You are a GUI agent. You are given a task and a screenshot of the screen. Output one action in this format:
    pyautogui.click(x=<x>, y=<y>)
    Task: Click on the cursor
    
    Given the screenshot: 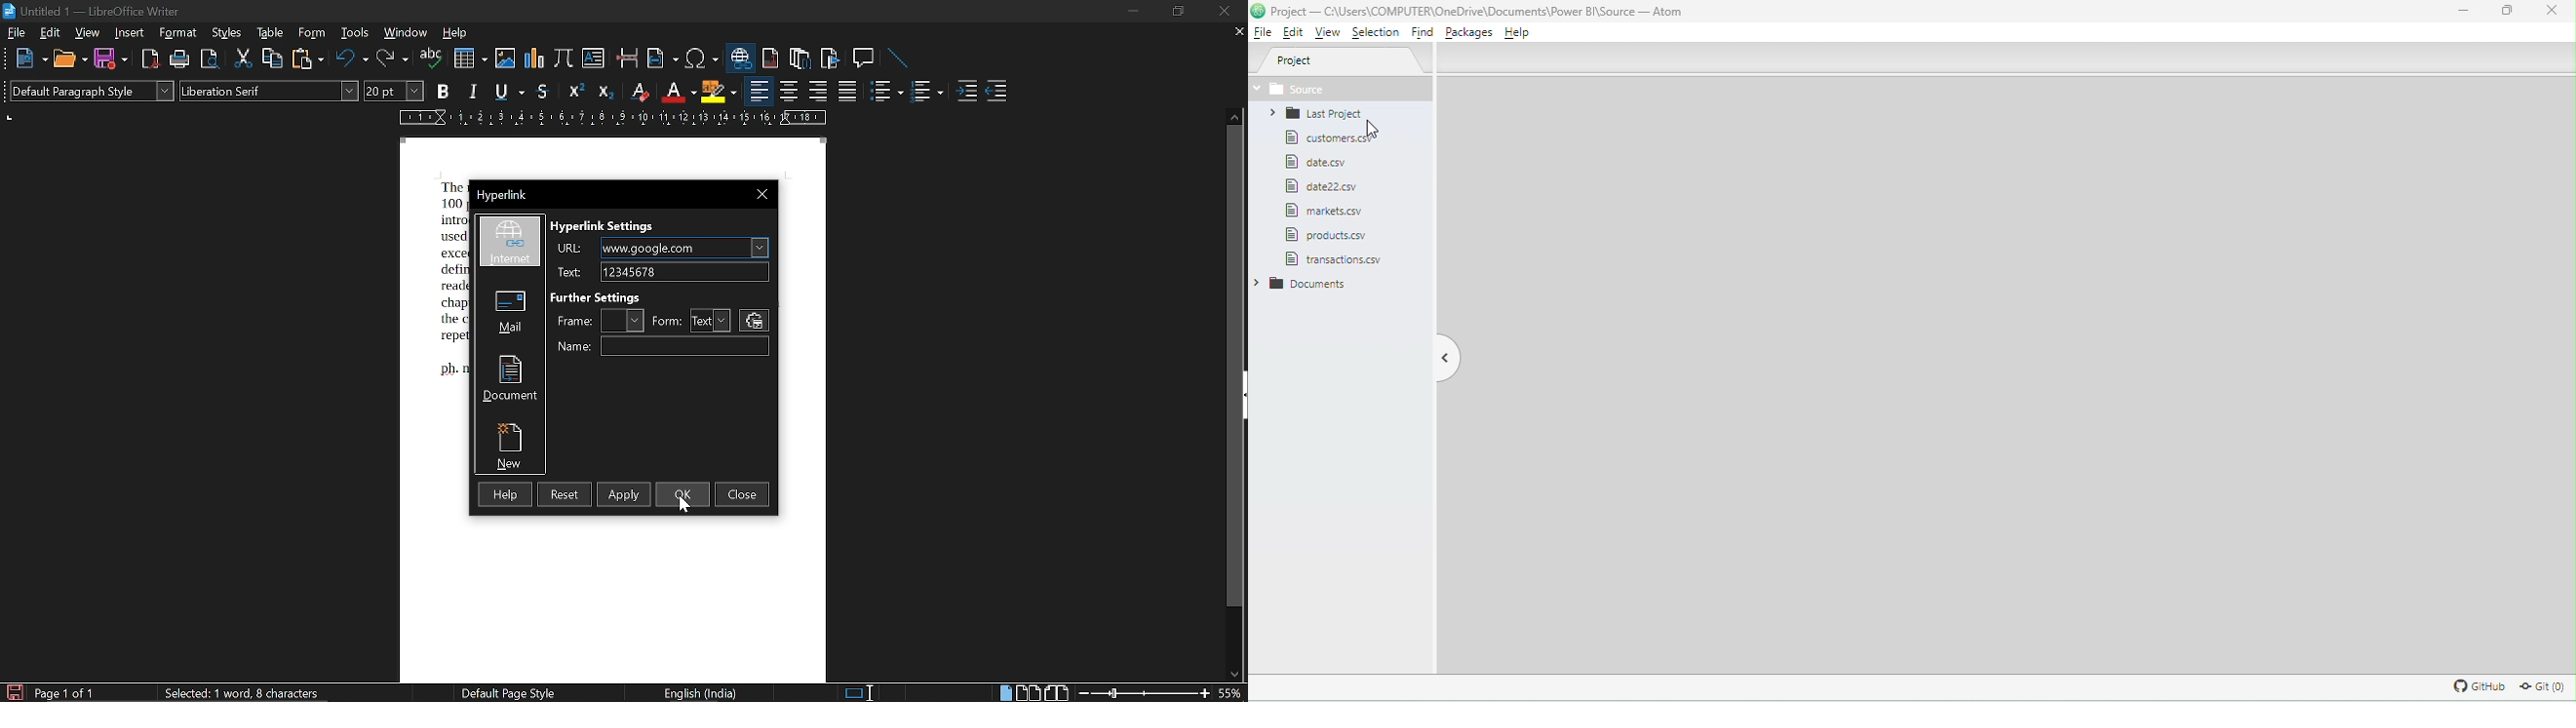 What is the action you would take?
    pyautogui.click(x=683, y=505)
    